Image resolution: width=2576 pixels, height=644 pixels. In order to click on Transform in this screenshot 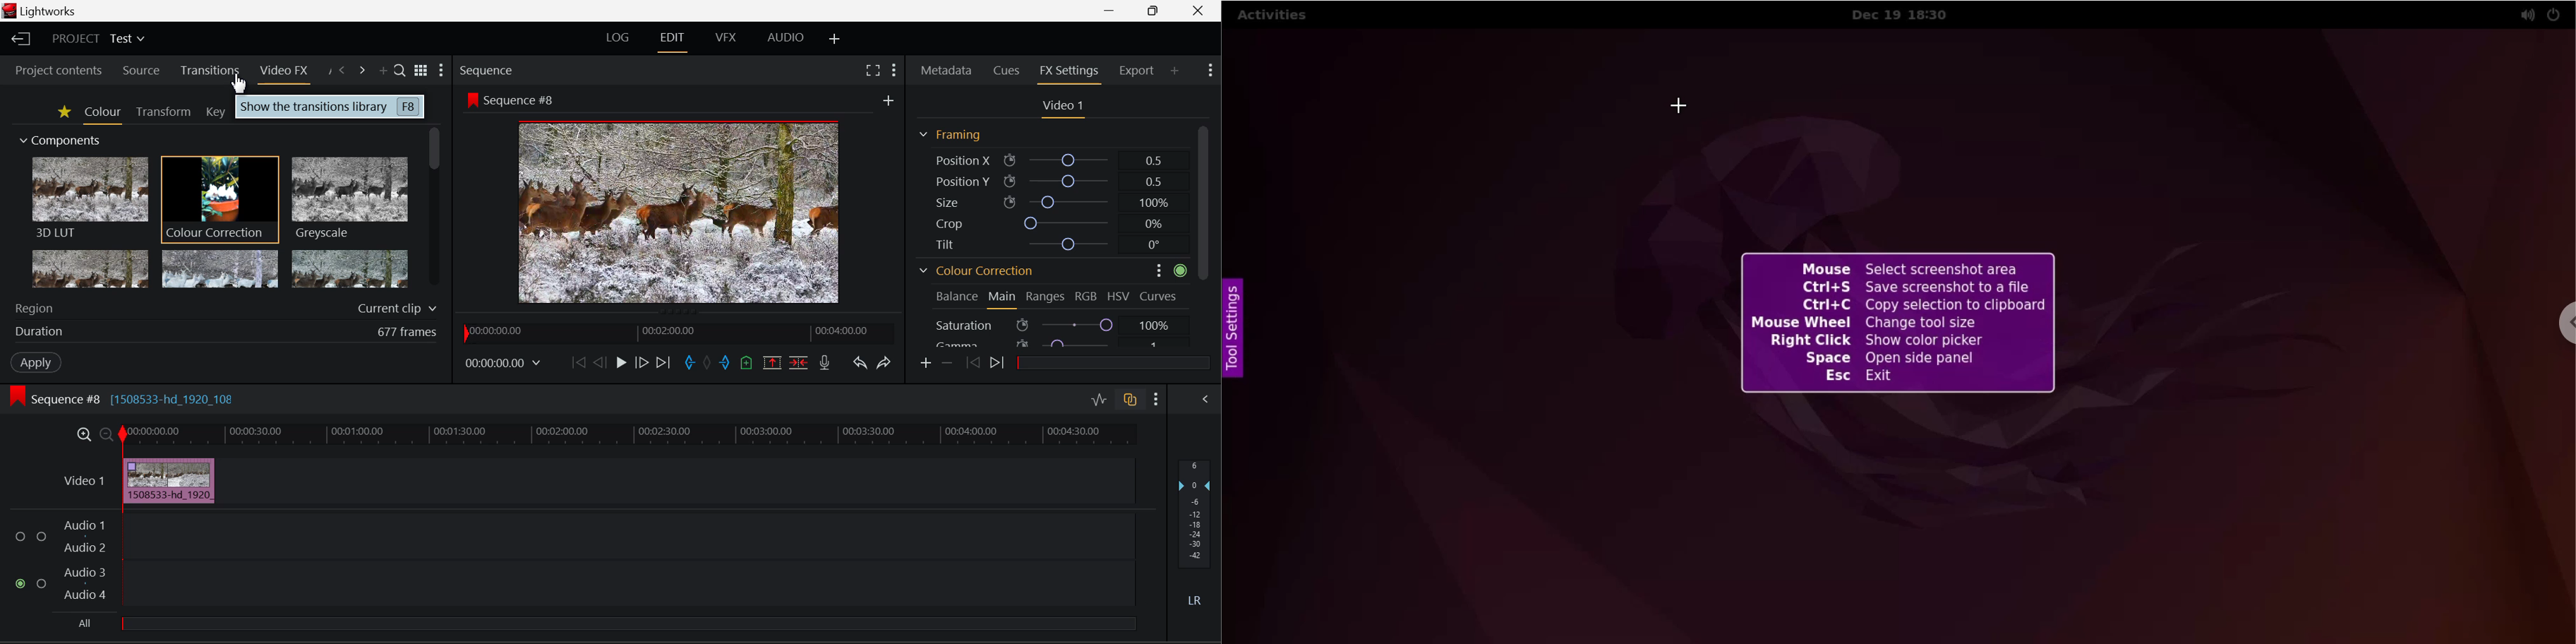, I will do `click(163, 112)`.